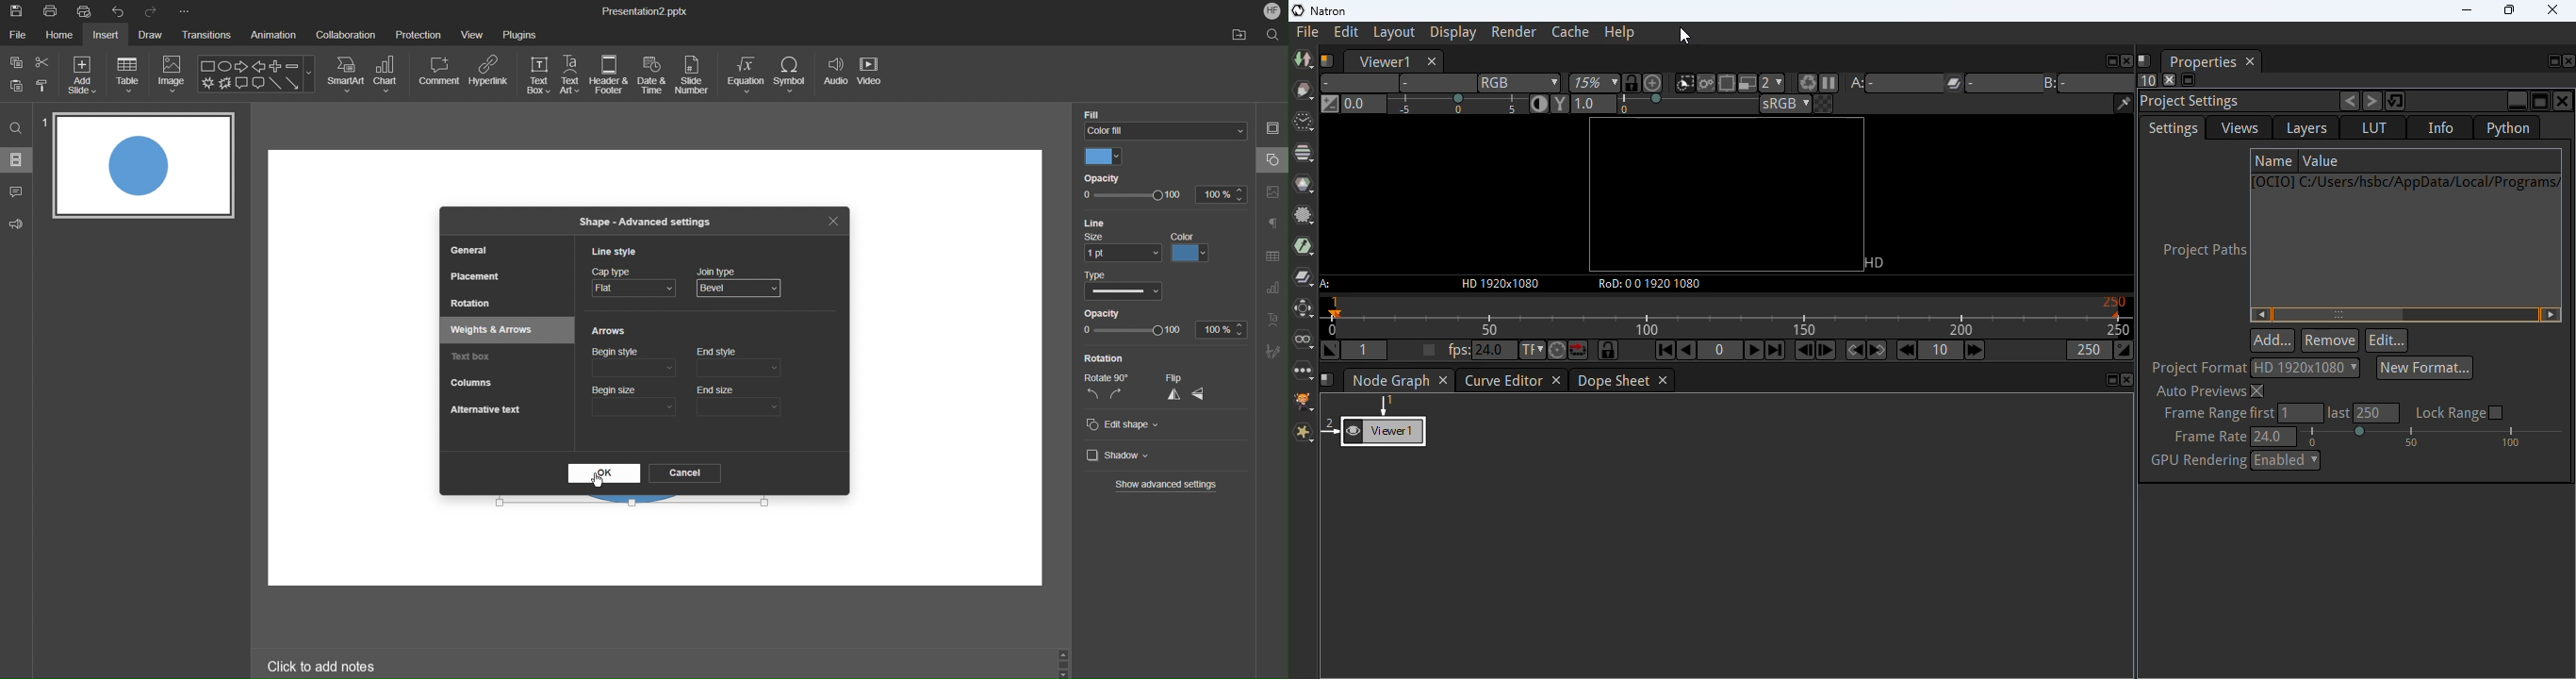 This screenshot has width=2576, height=700. Describe the element at coordinates (17, 85) in the screenshot. I see `` at that location.